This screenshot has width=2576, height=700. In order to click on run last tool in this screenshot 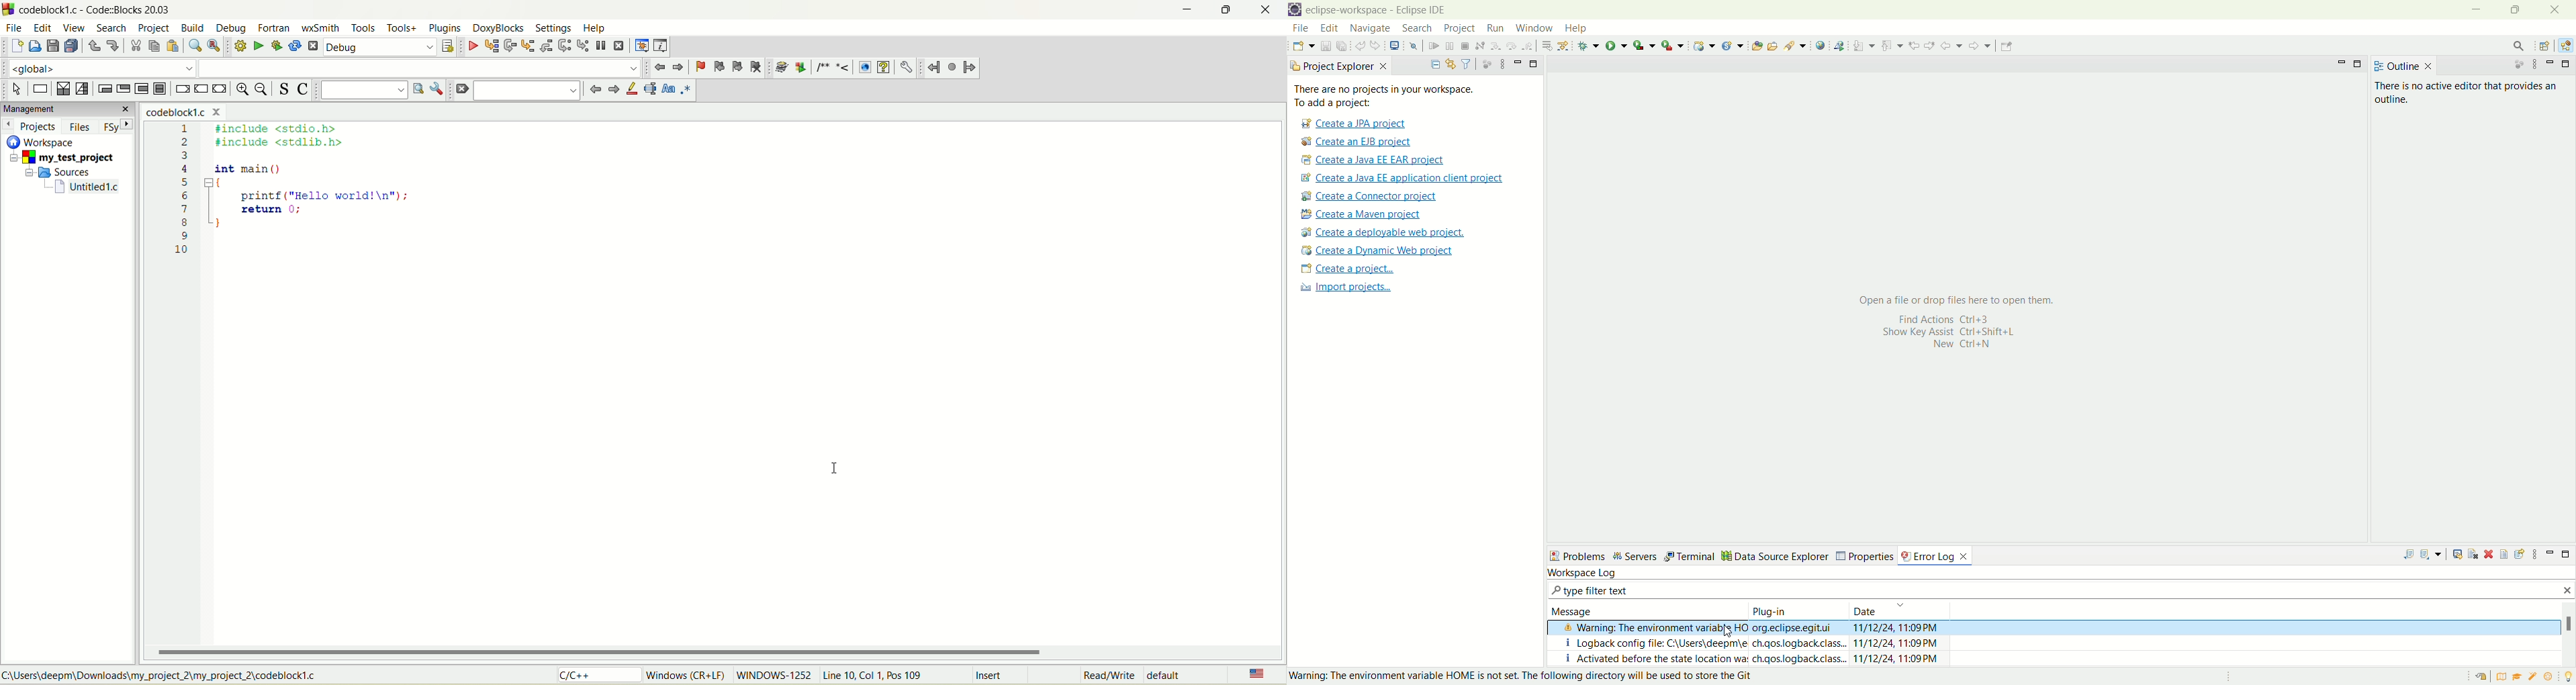, I will do `click(1671, 45)`.